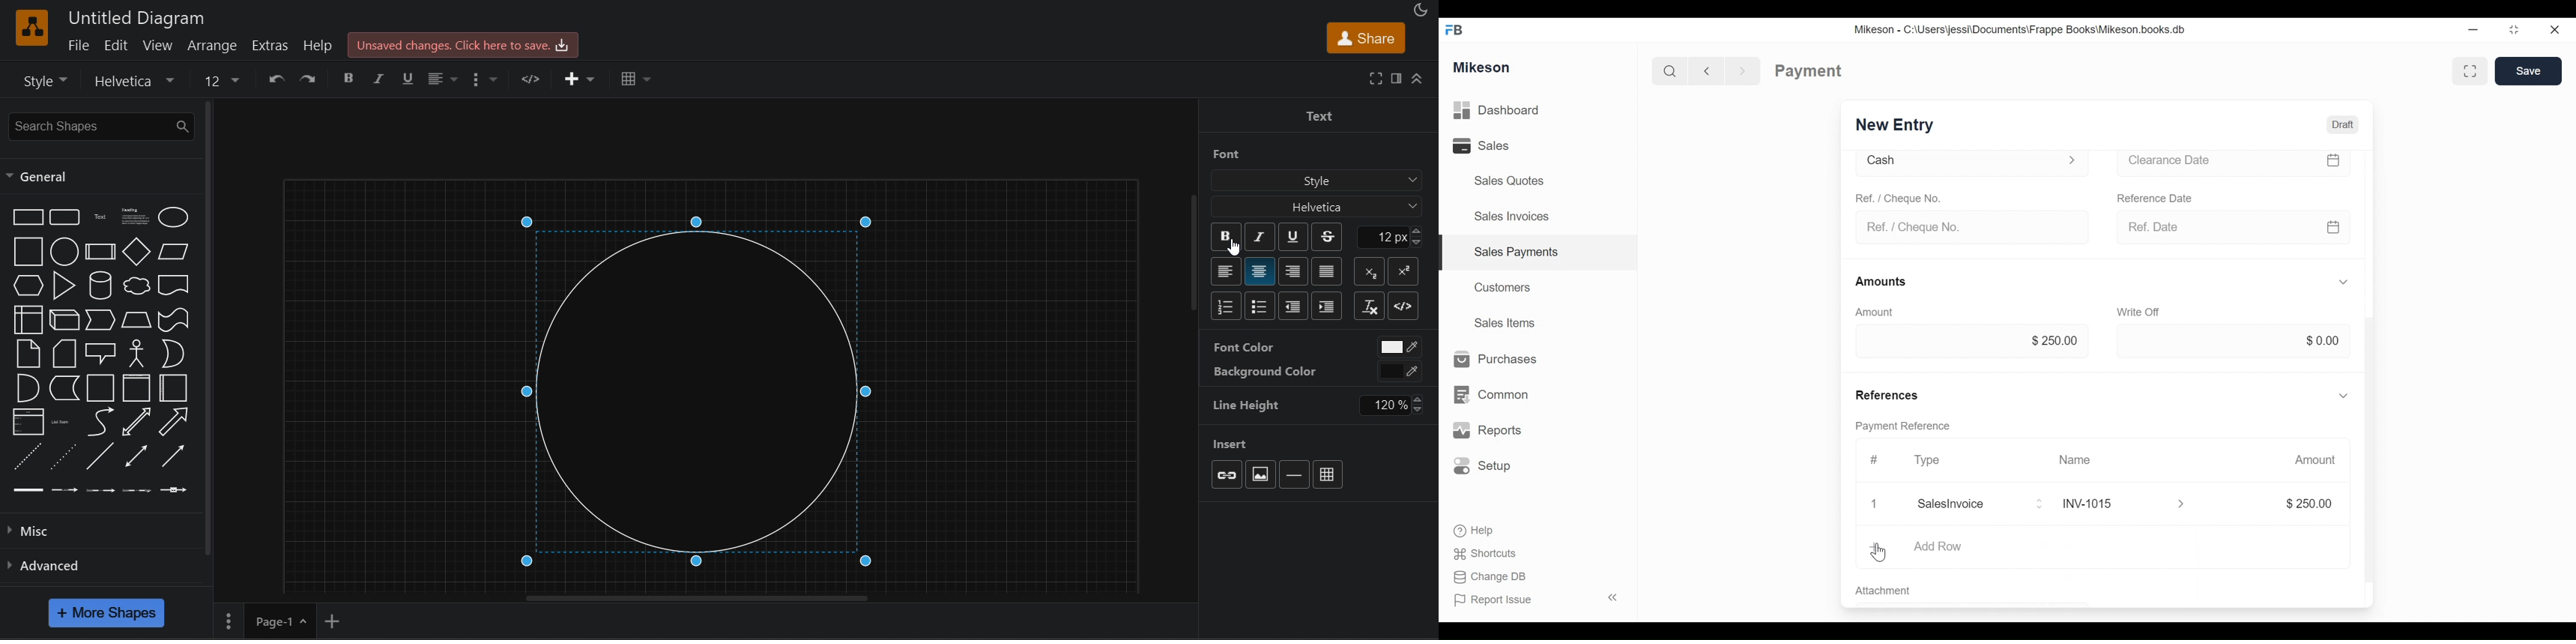 The height and width of the screenshot is (644, 2576). I want to click on note, so click(28, 354).